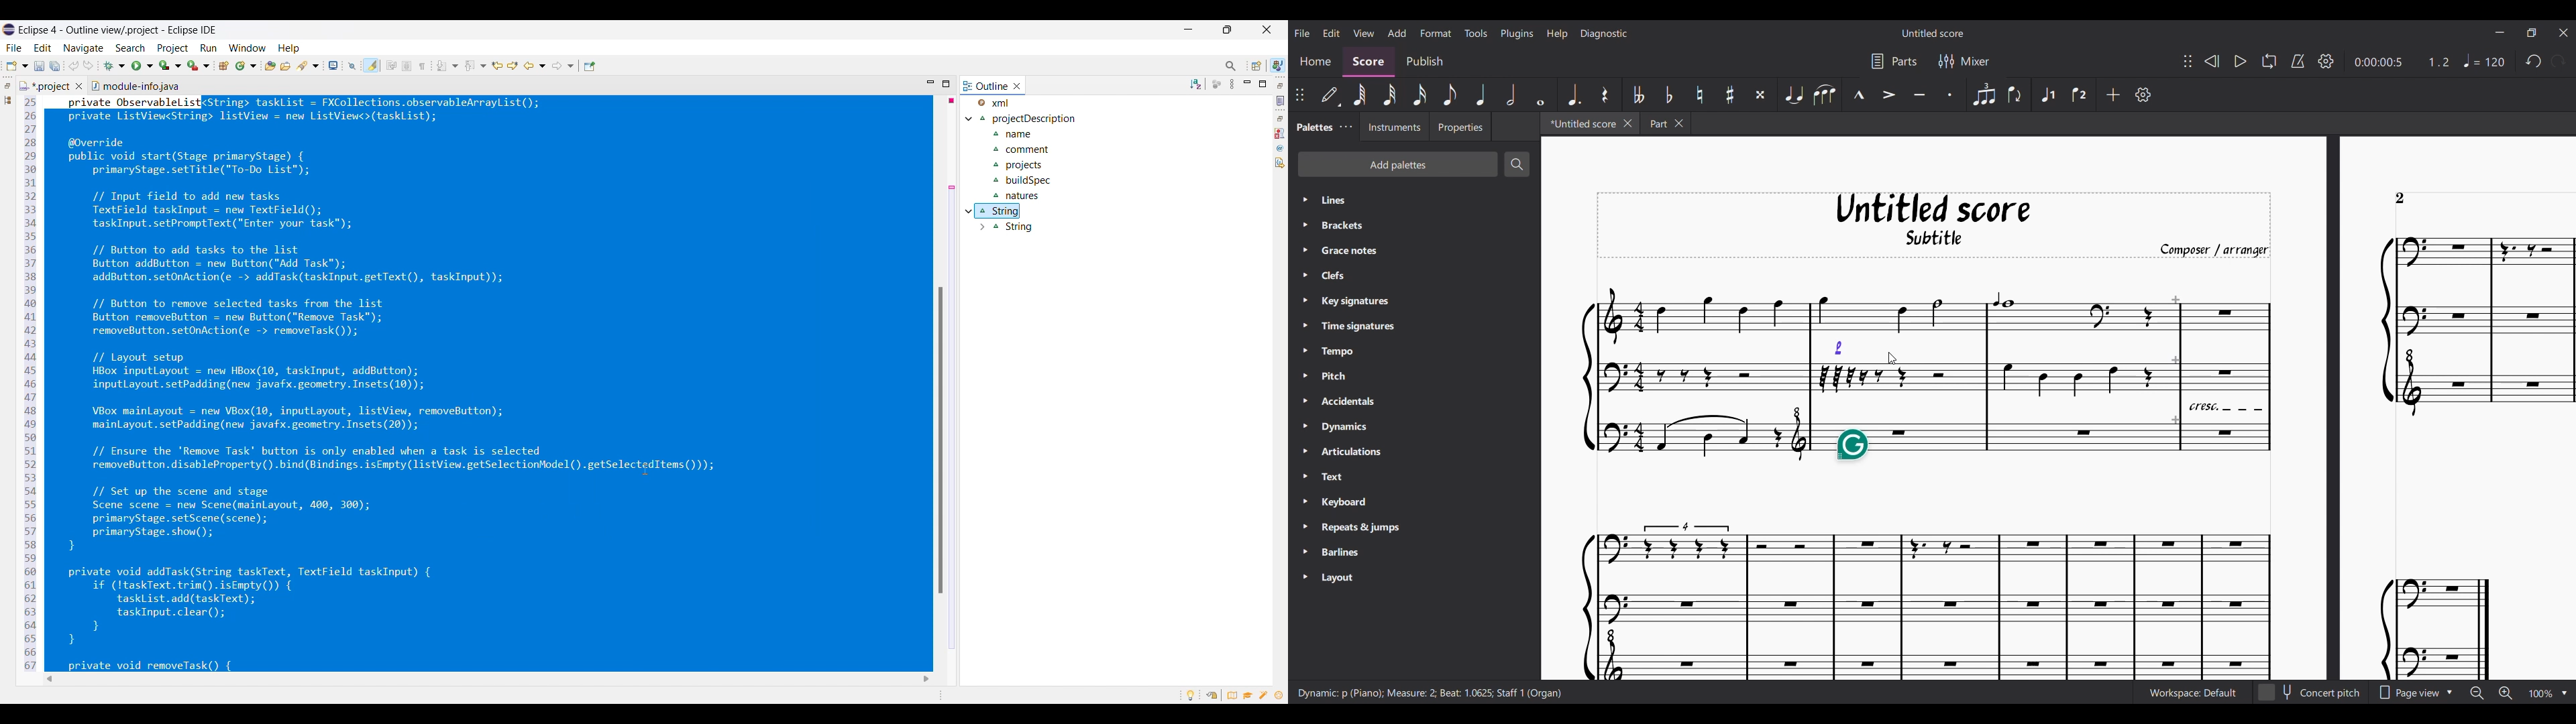 This screenshot has height=728, width=2576. I want to click on Zoom factor, so click(2542, 693).